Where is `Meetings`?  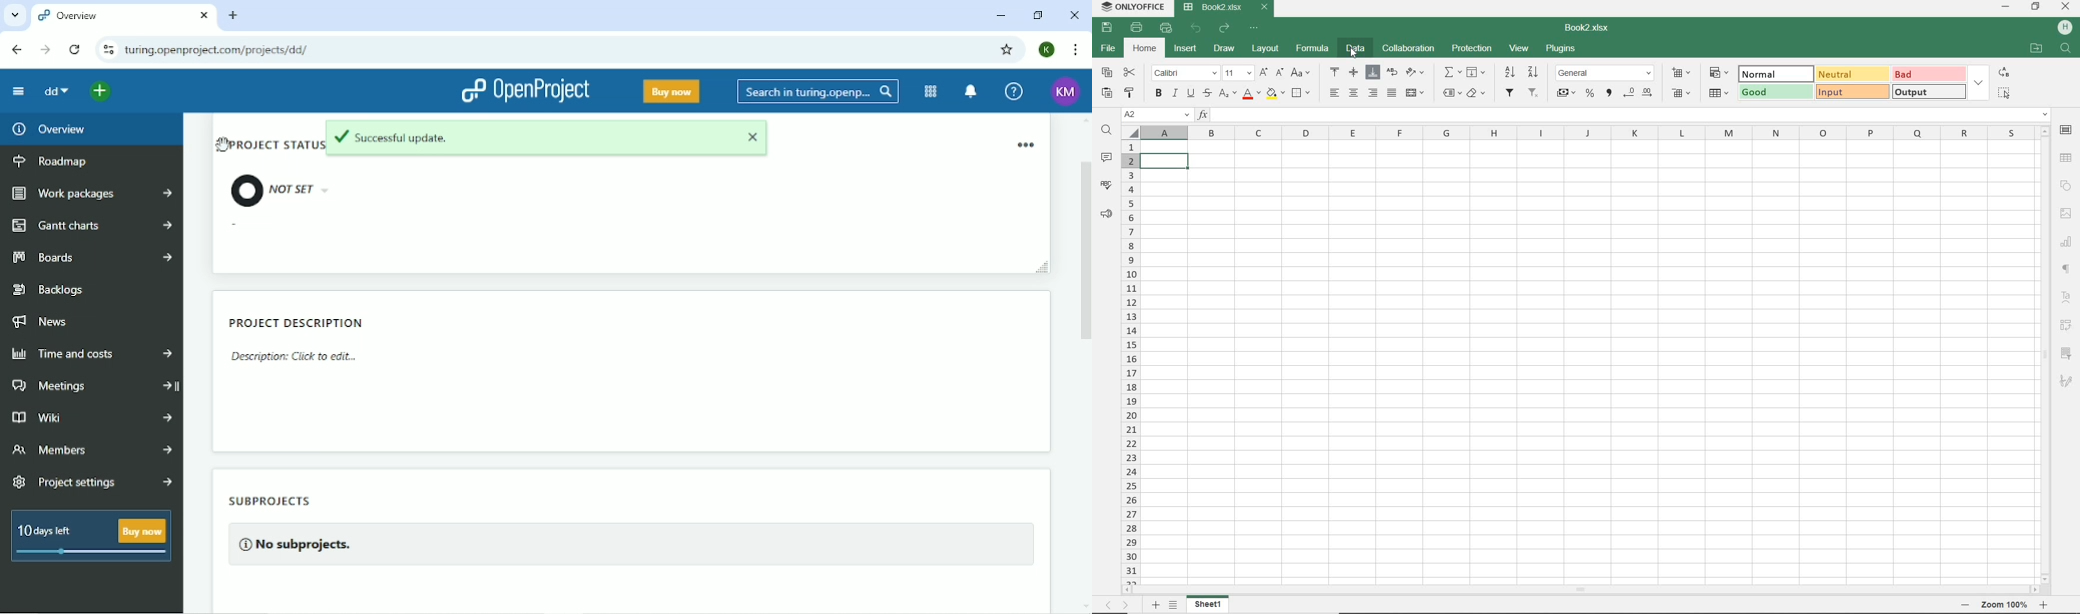 Meetings is located at coordinates (91, 387).